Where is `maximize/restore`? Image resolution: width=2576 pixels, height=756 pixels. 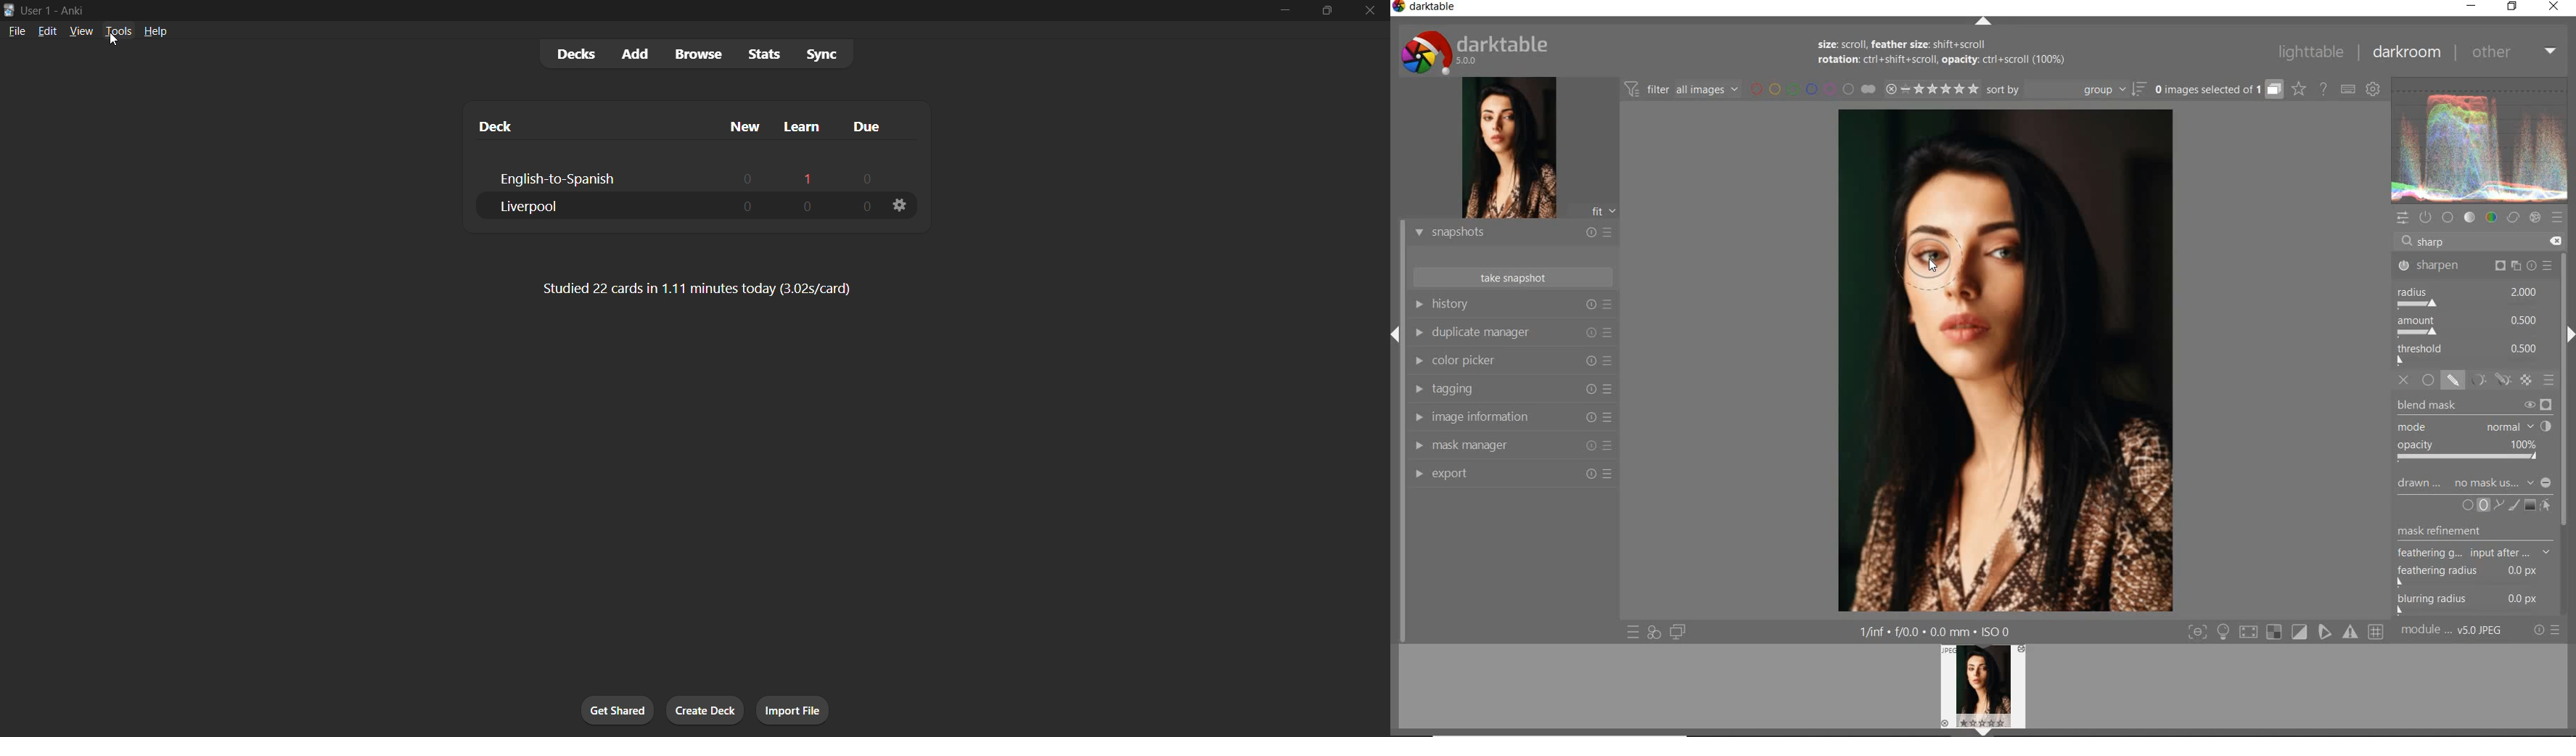 maximize/restore is located at coordinates (1323, 9).